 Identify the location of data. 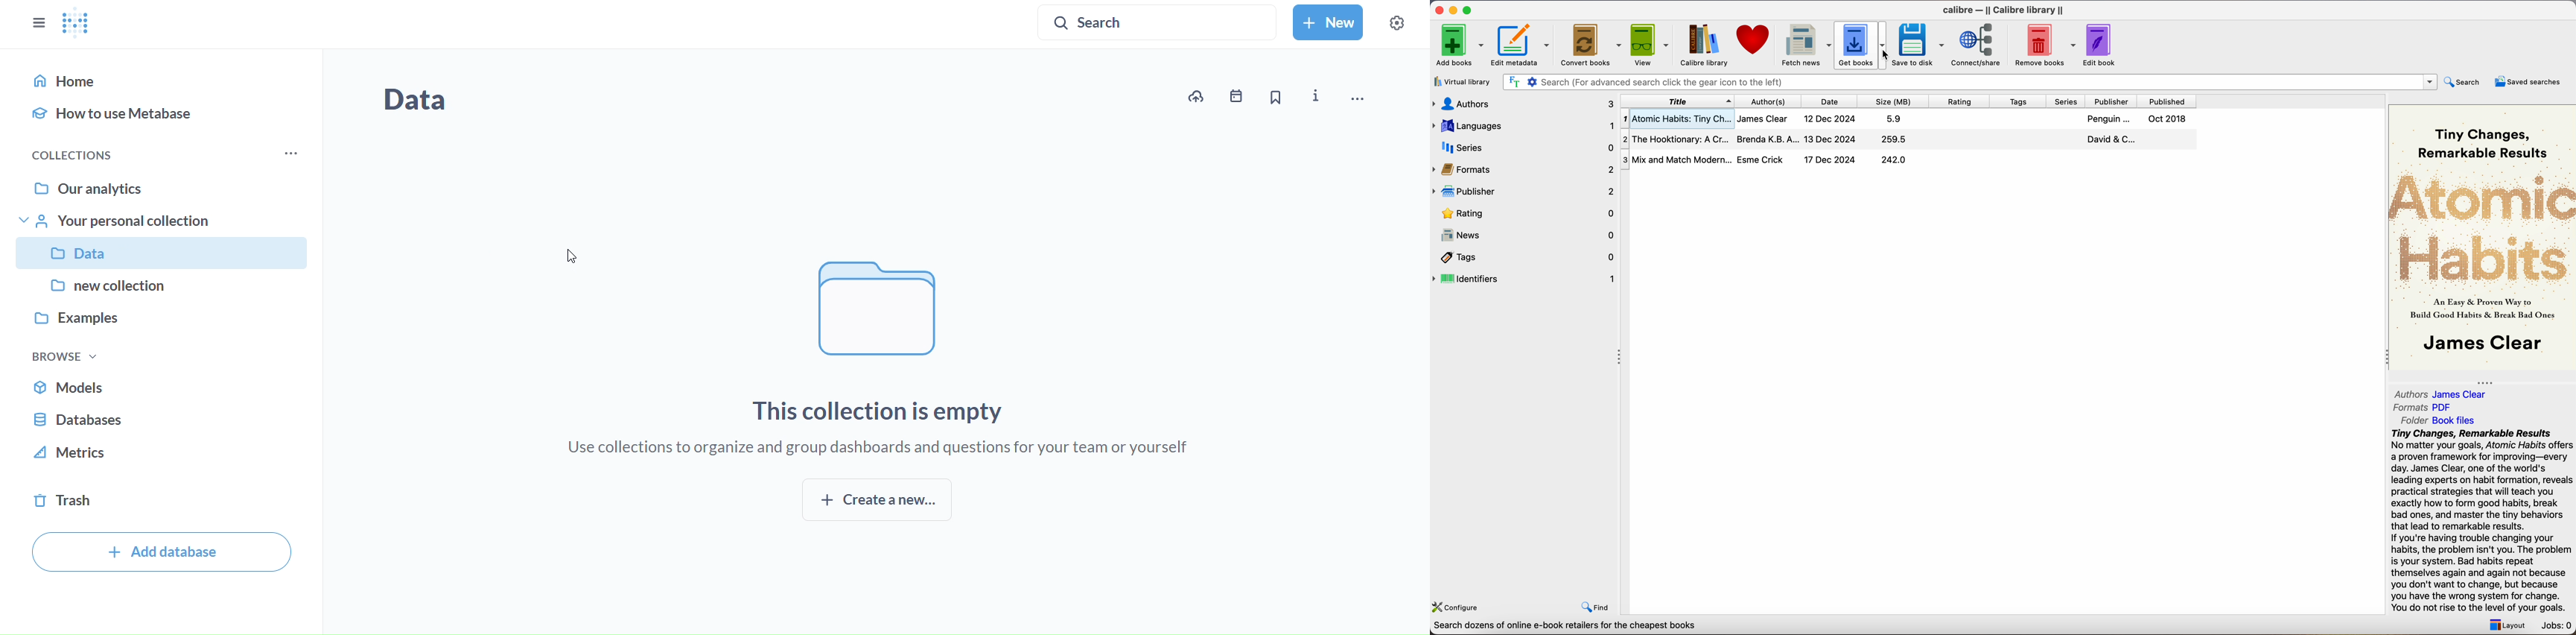
(422, 100).